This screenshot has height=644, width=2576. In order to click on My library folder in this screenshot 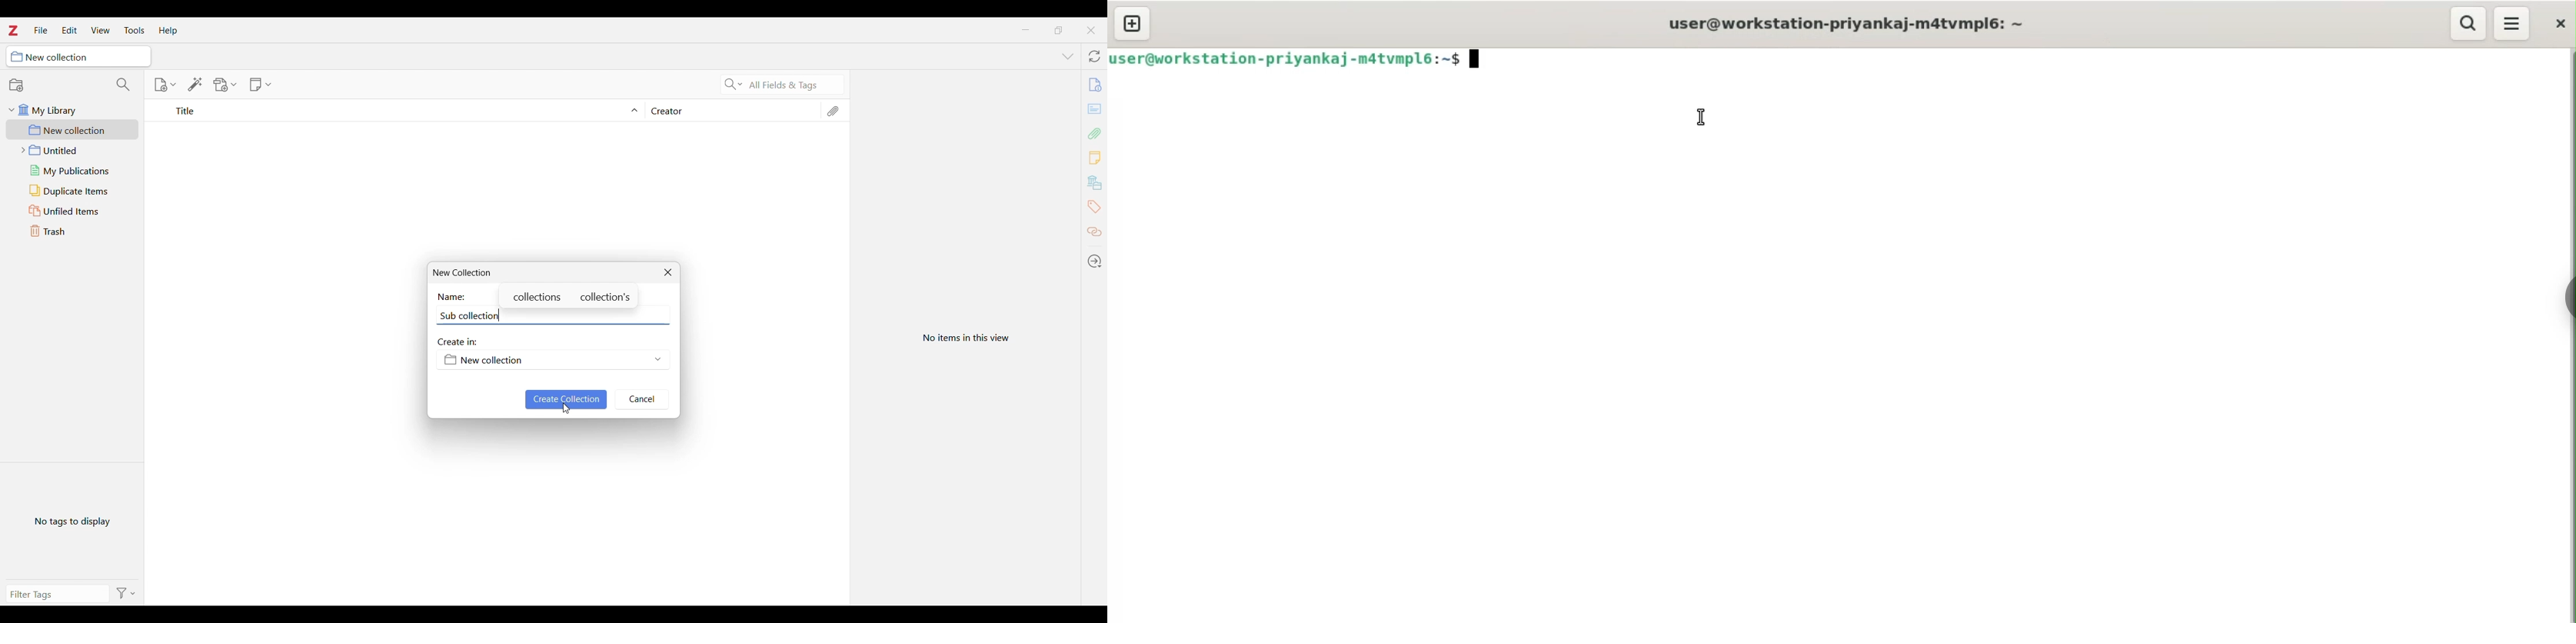, I will do `click(73, 110)`.